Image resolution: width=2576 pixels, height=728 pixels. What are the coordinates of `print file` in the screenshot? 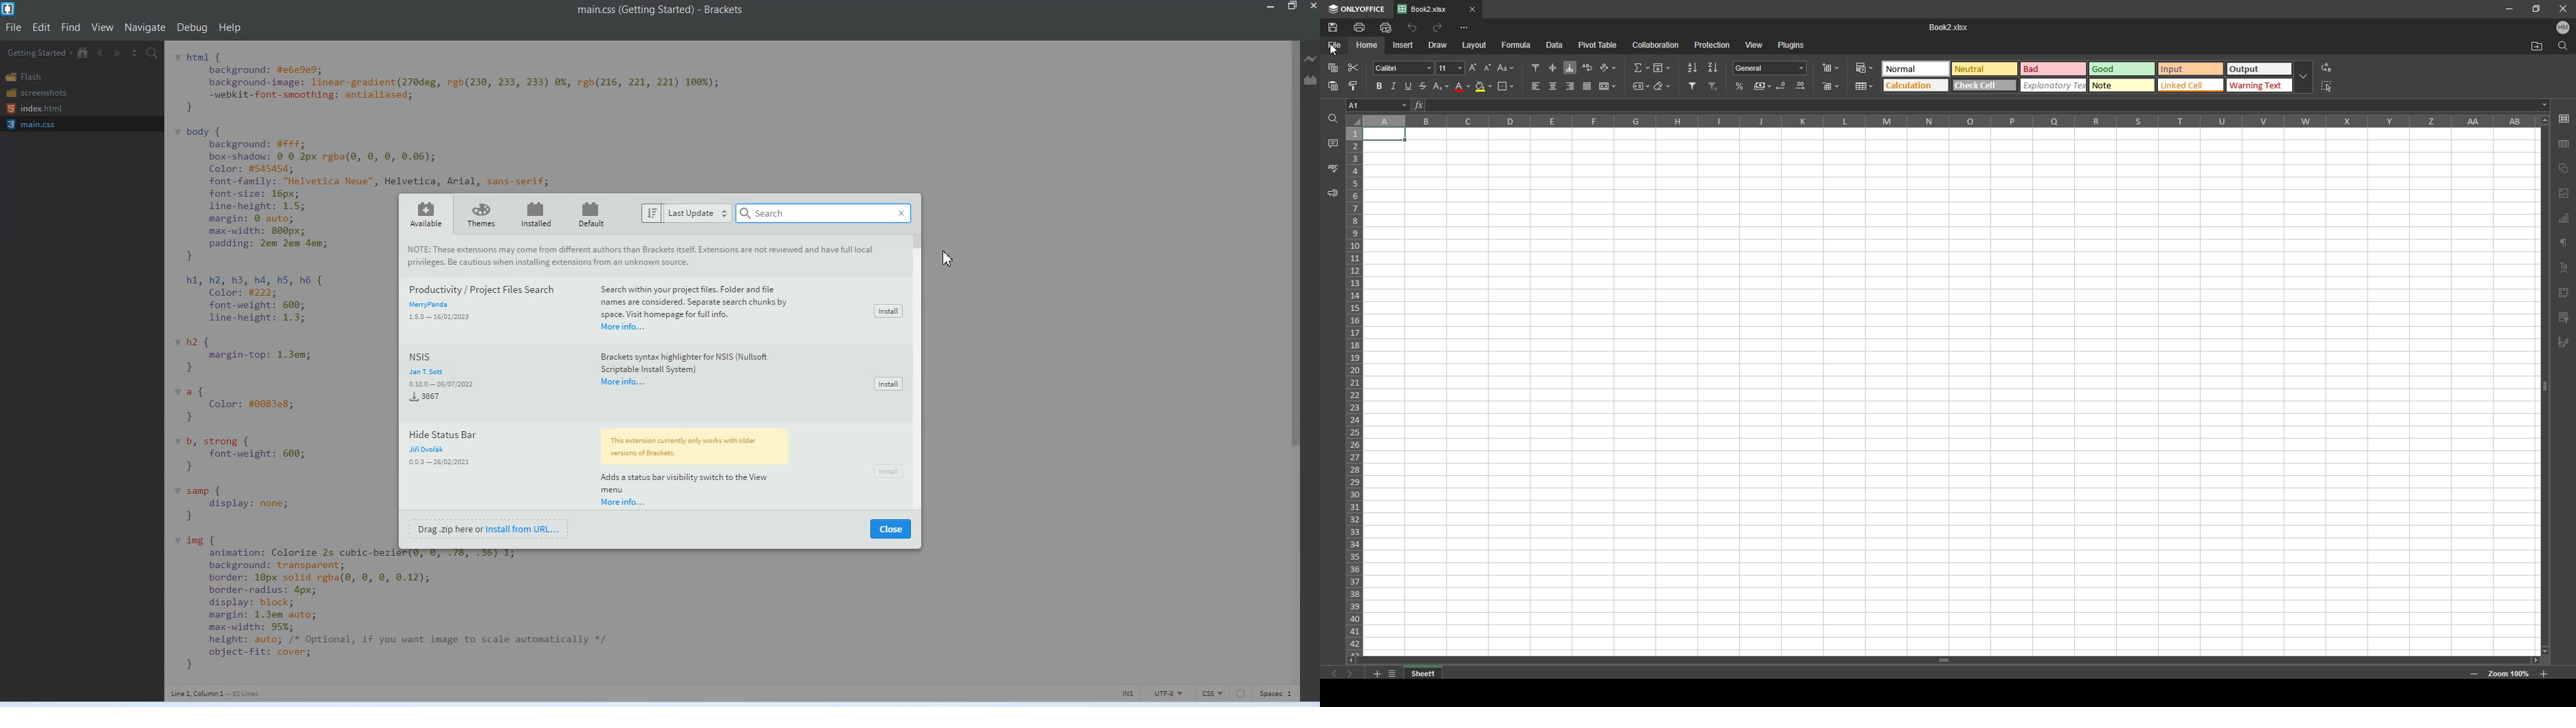 It's located at (1360, 27).